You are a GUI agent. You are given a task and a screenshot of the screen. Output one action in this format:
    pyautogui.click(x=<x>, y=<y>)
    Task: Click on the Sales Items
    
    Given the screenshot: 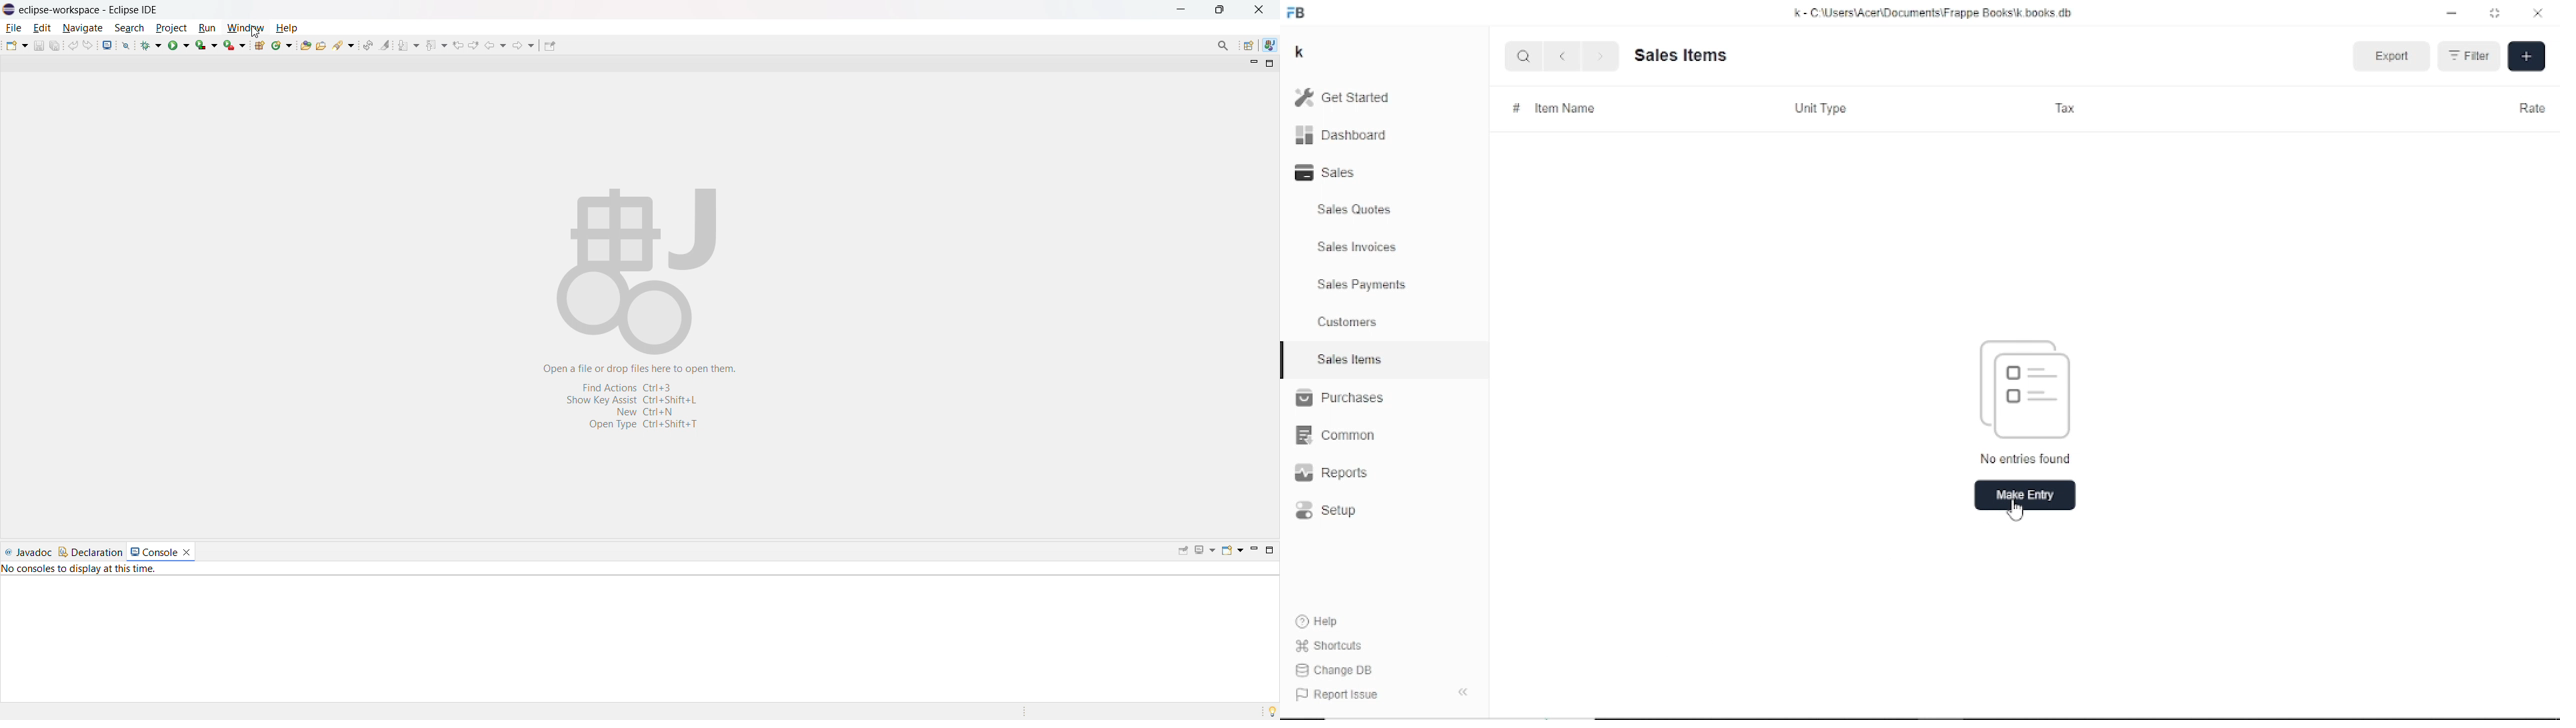 What is the action you would take?
    pyautogui.click(x=1350, y=359)
    